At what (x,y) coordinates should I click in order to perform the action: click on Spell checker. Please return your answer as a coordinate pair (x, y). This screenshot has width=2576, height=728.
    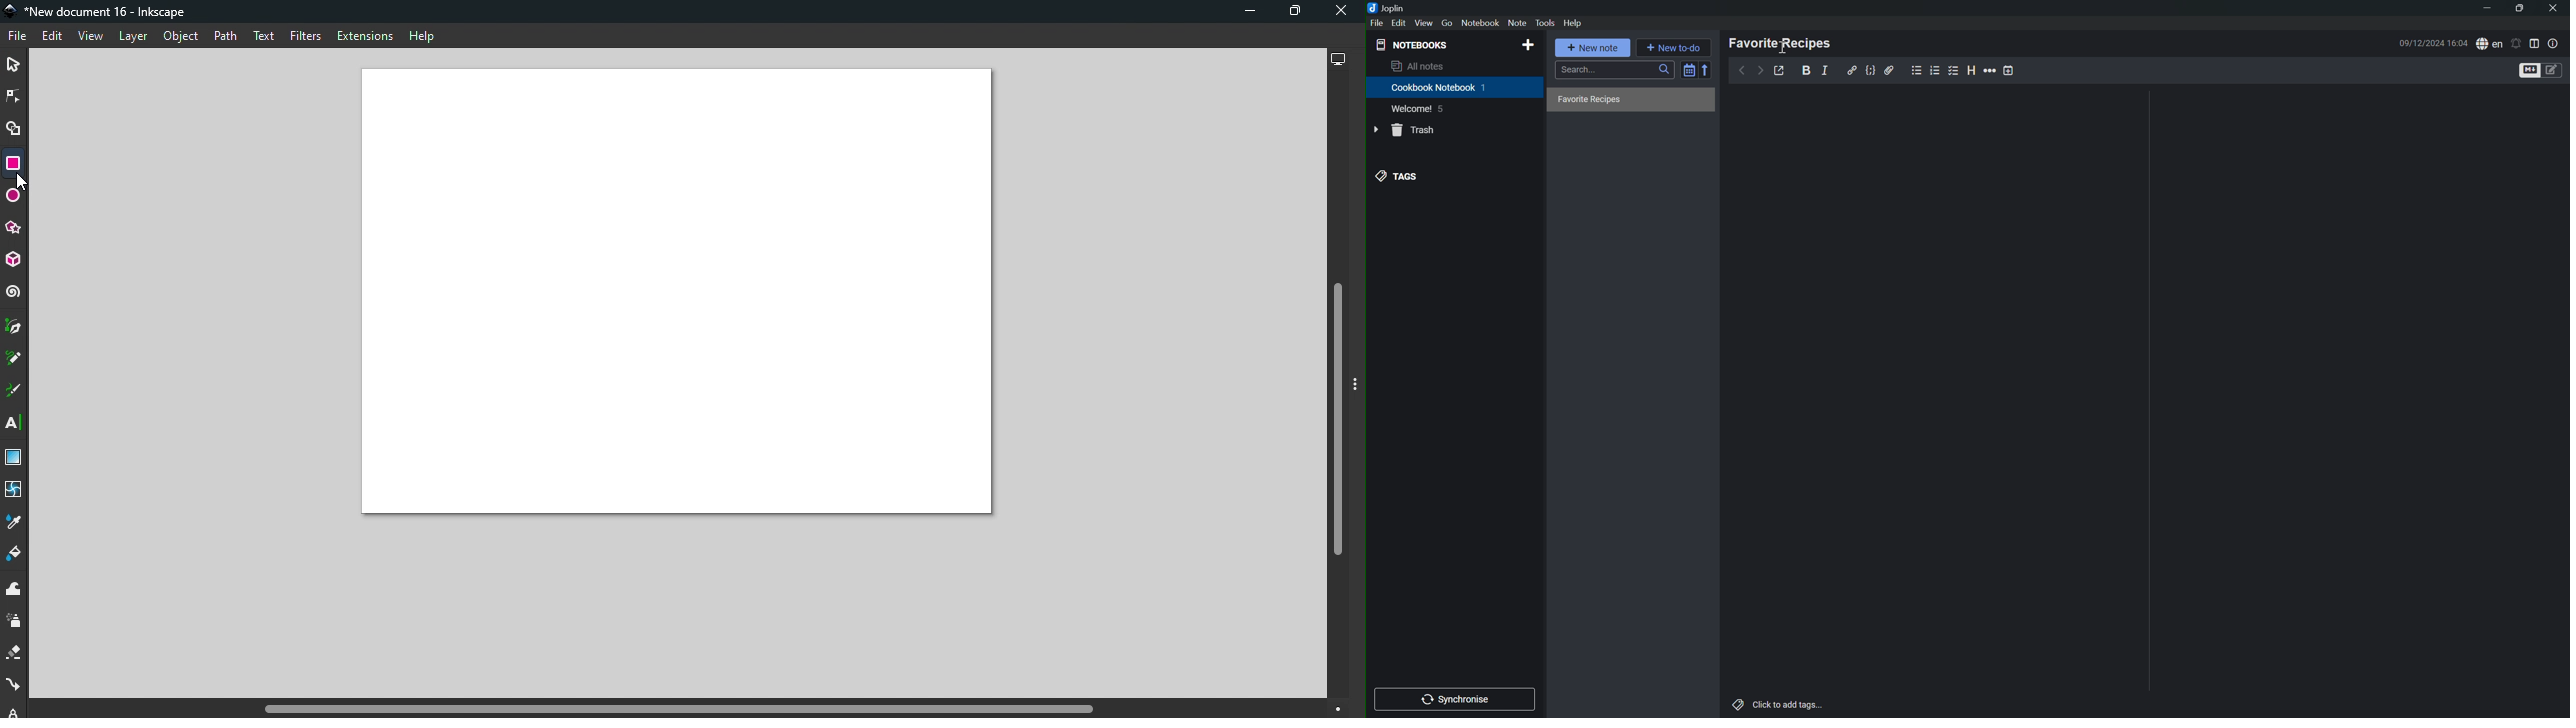
    Looking at the image, I should click on (2491, 42).